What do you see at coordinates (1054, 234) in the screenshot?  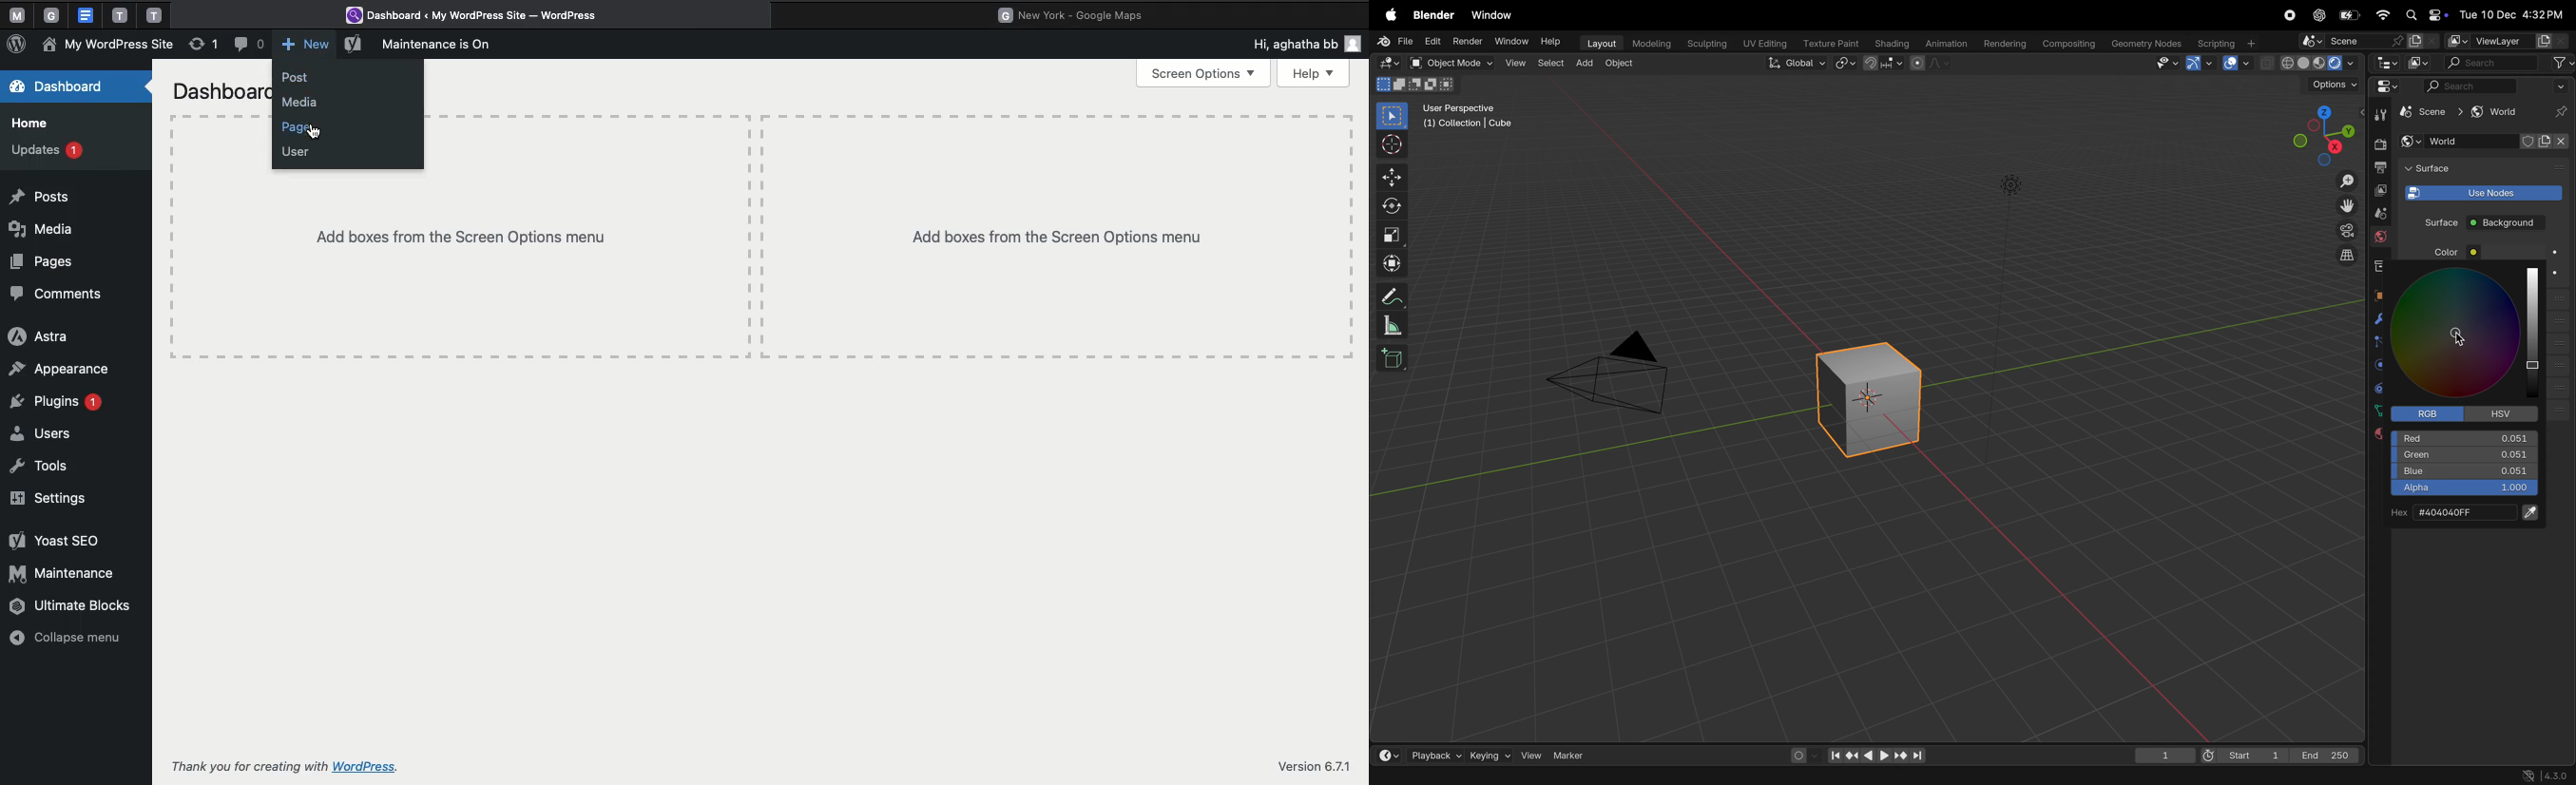 I see `add boxes from the screen options menu` at bounding box center [1054, 234].